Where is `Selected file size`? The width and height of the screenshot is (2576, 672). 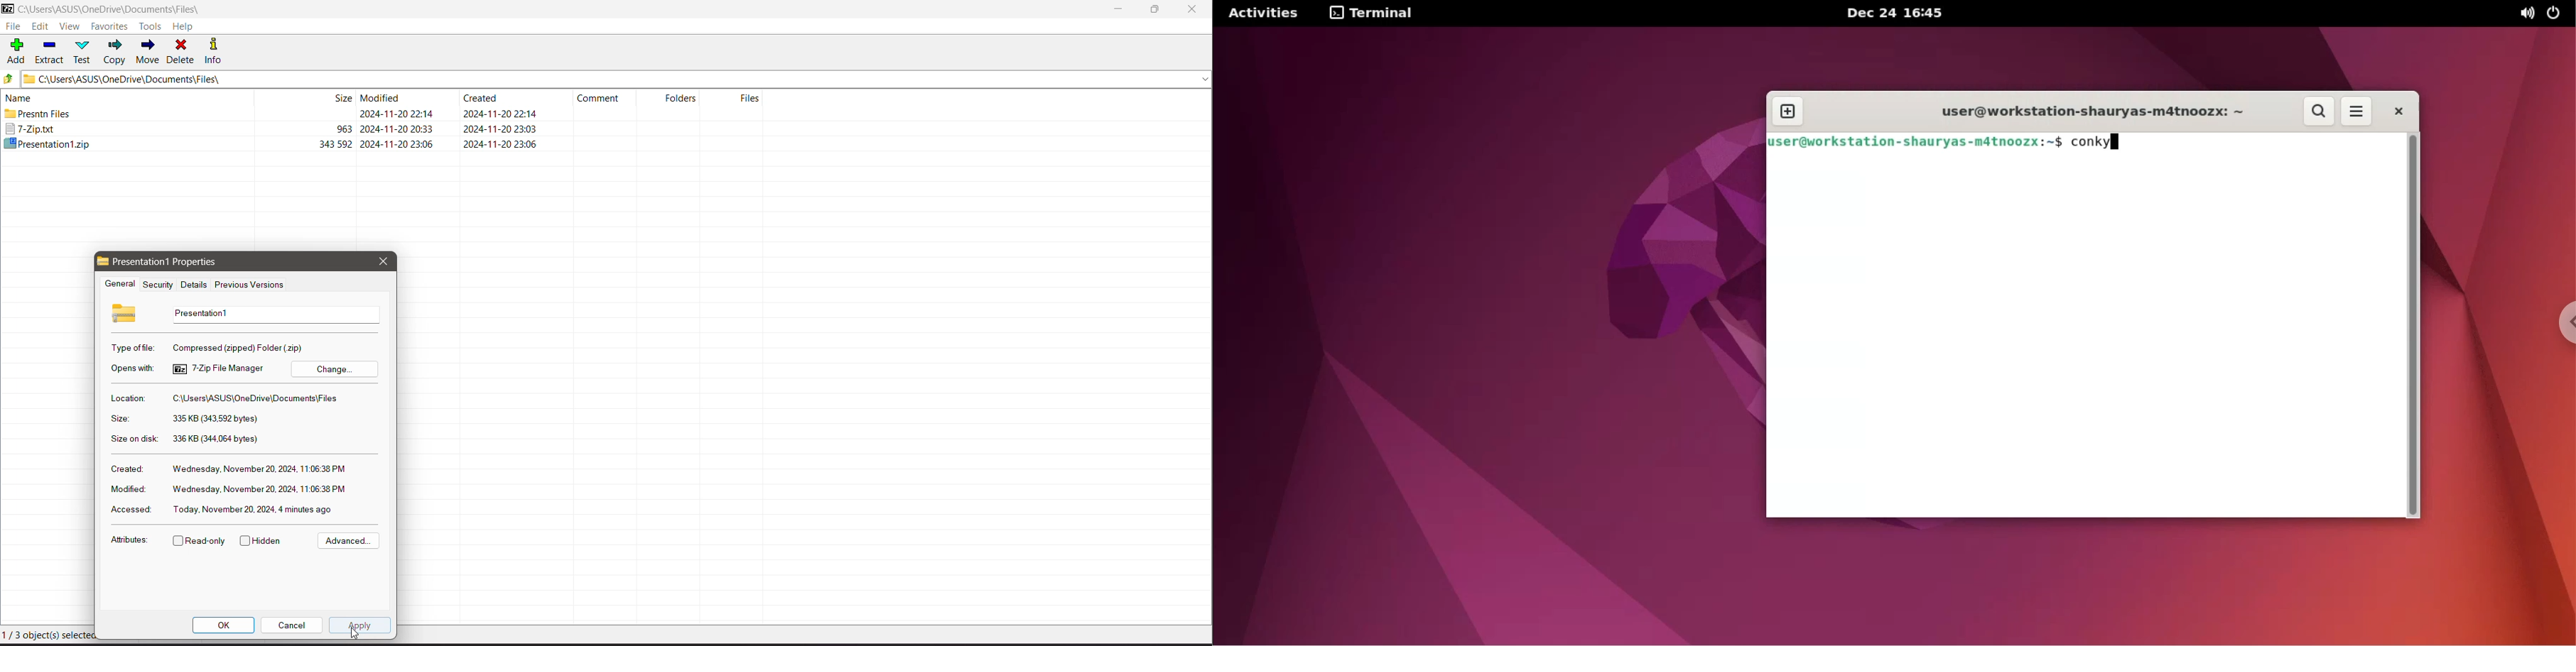 Selected file size is located at coordinates (215, 419).